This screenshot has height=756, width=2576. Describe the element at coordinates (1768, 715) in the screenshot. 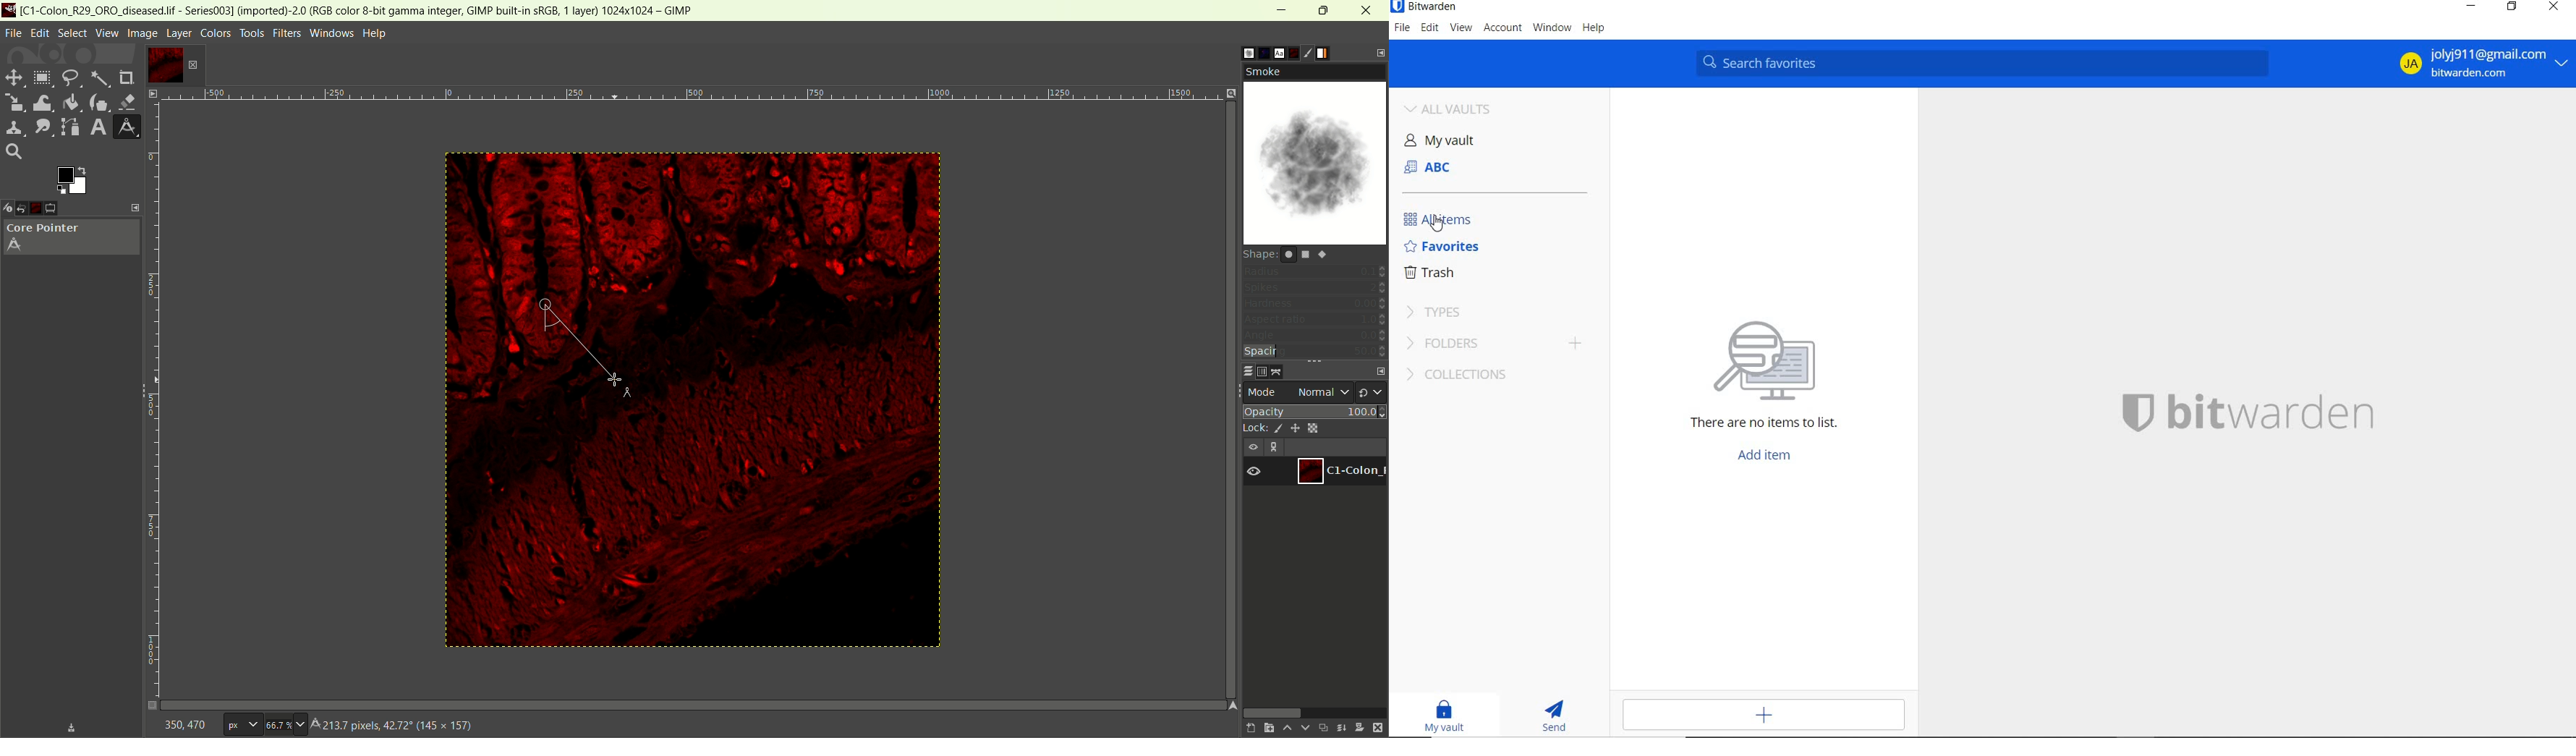

I see `ADD ITEM` at that location.